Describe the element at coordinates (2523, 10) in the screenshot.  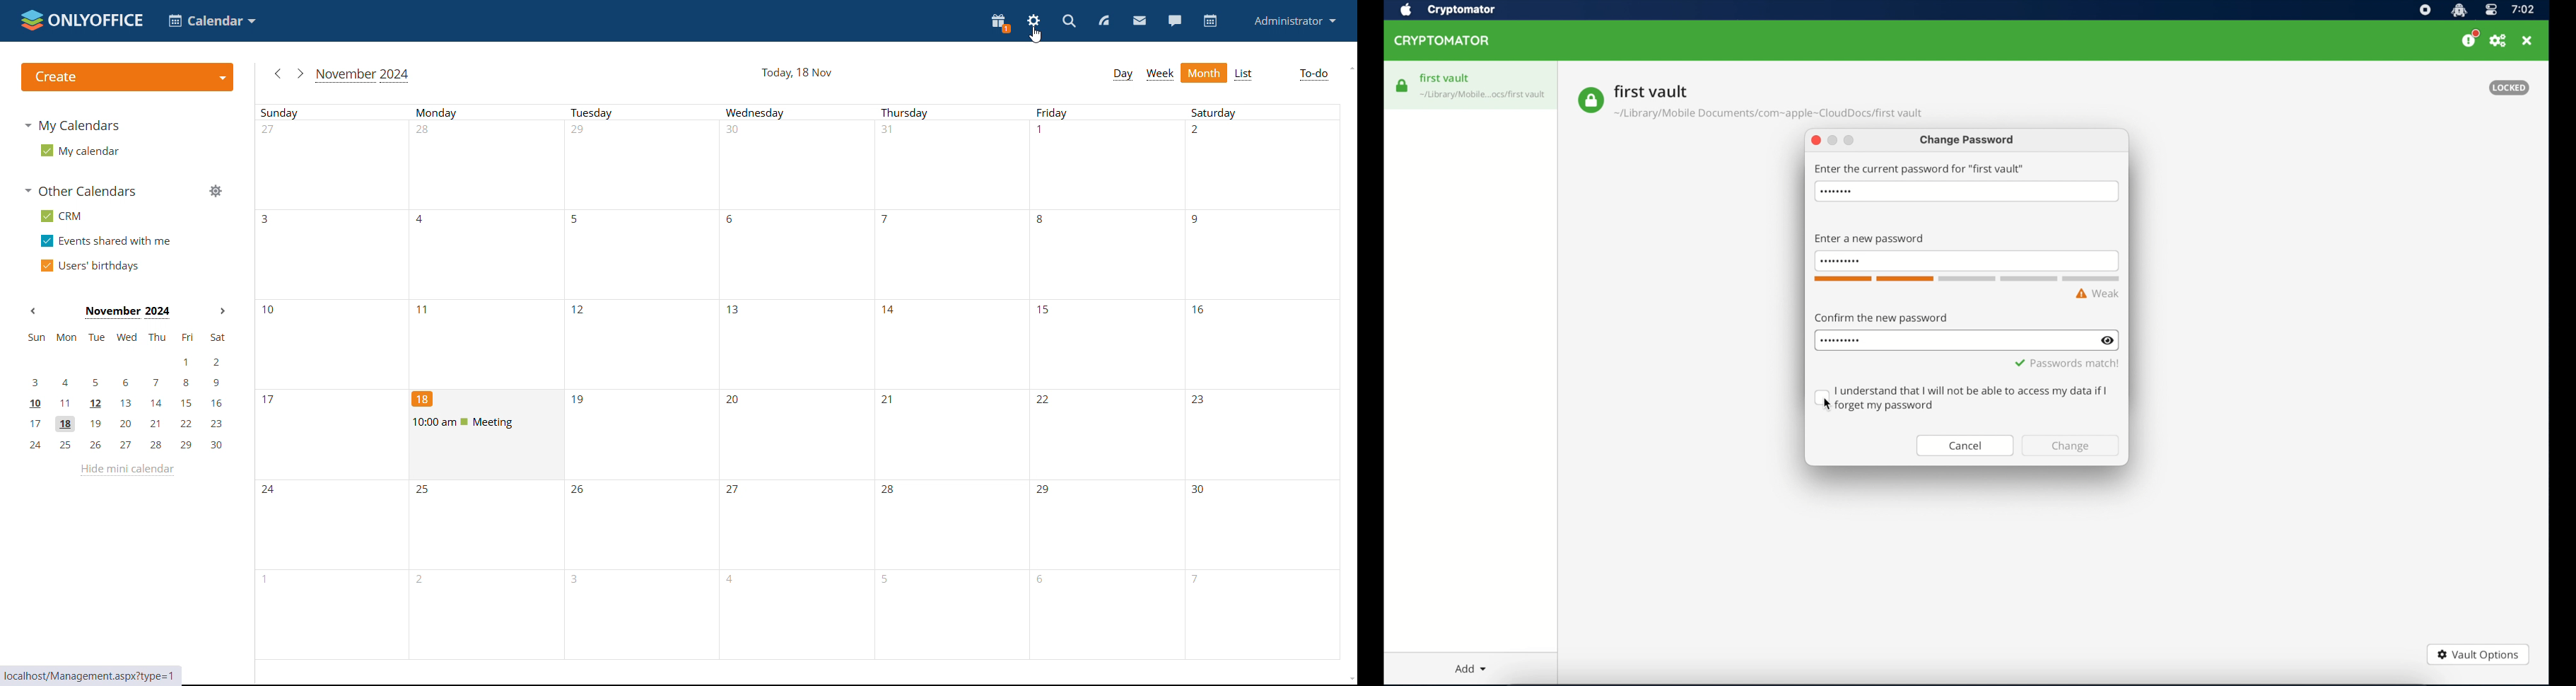
I see `time` at that location.